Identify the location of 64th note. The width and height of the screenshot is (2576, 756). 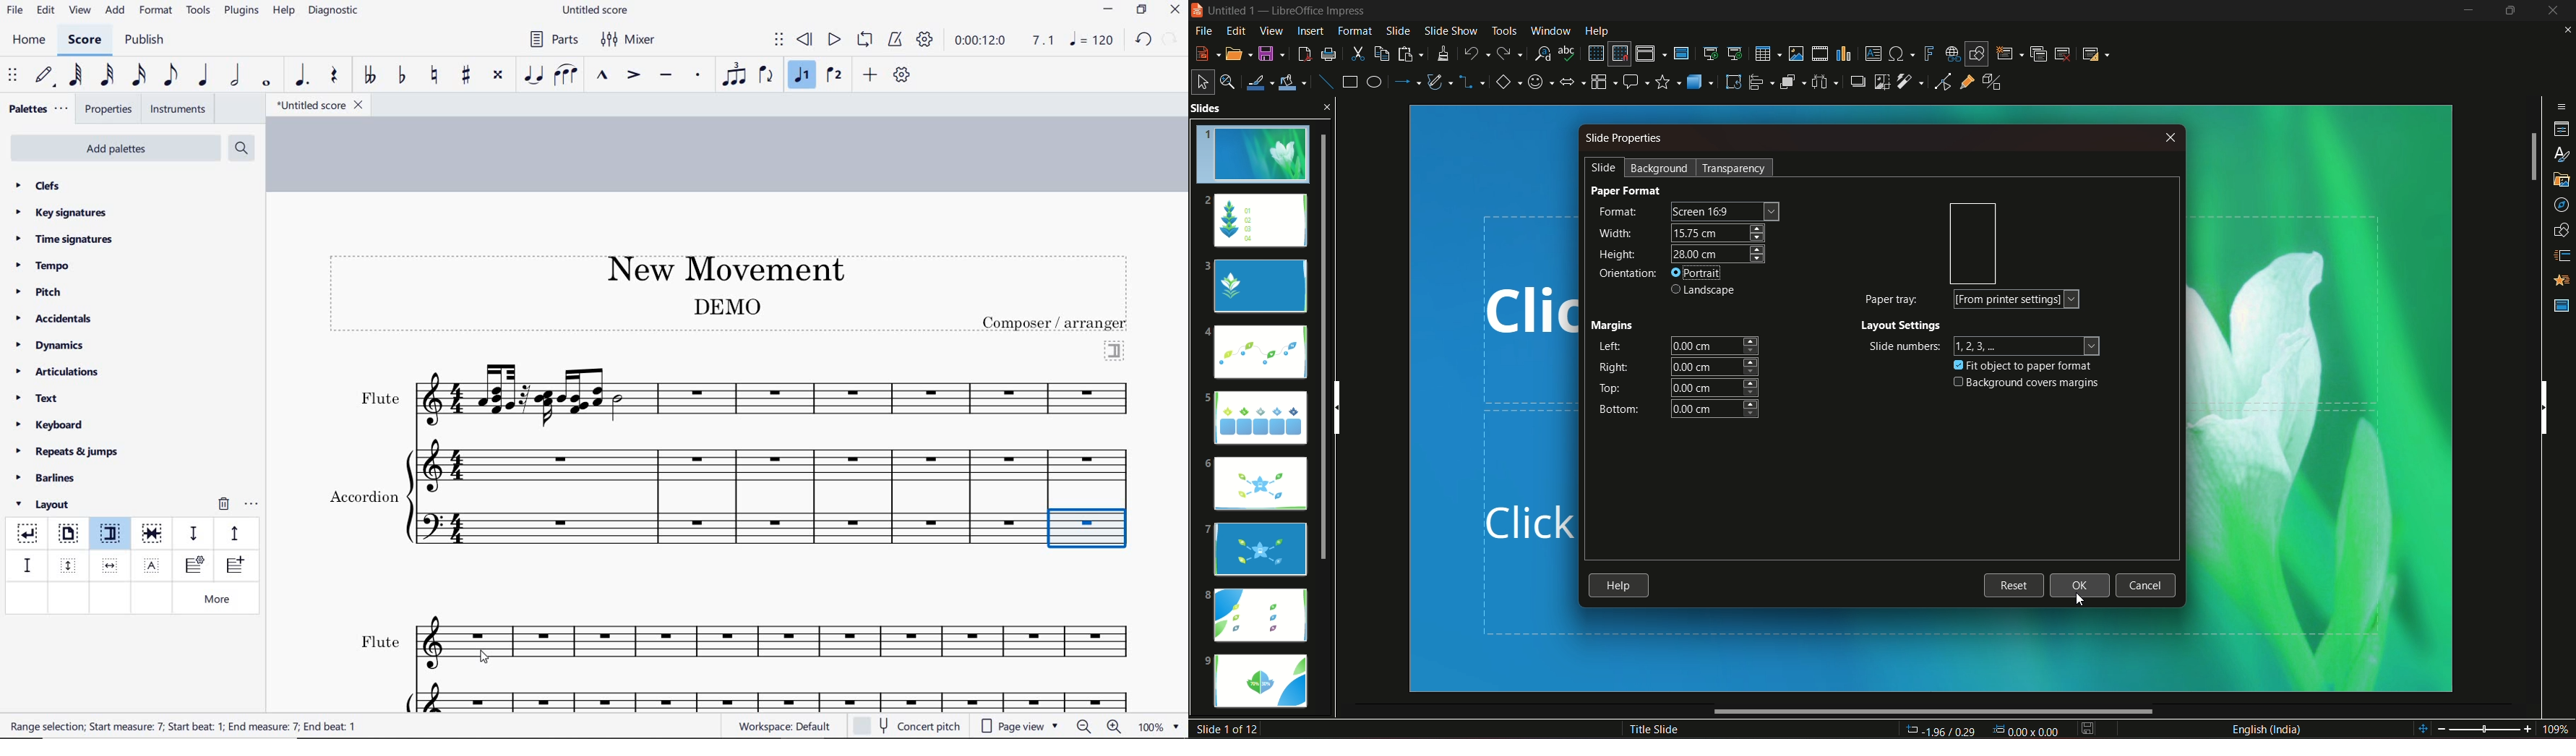
(77, 75).